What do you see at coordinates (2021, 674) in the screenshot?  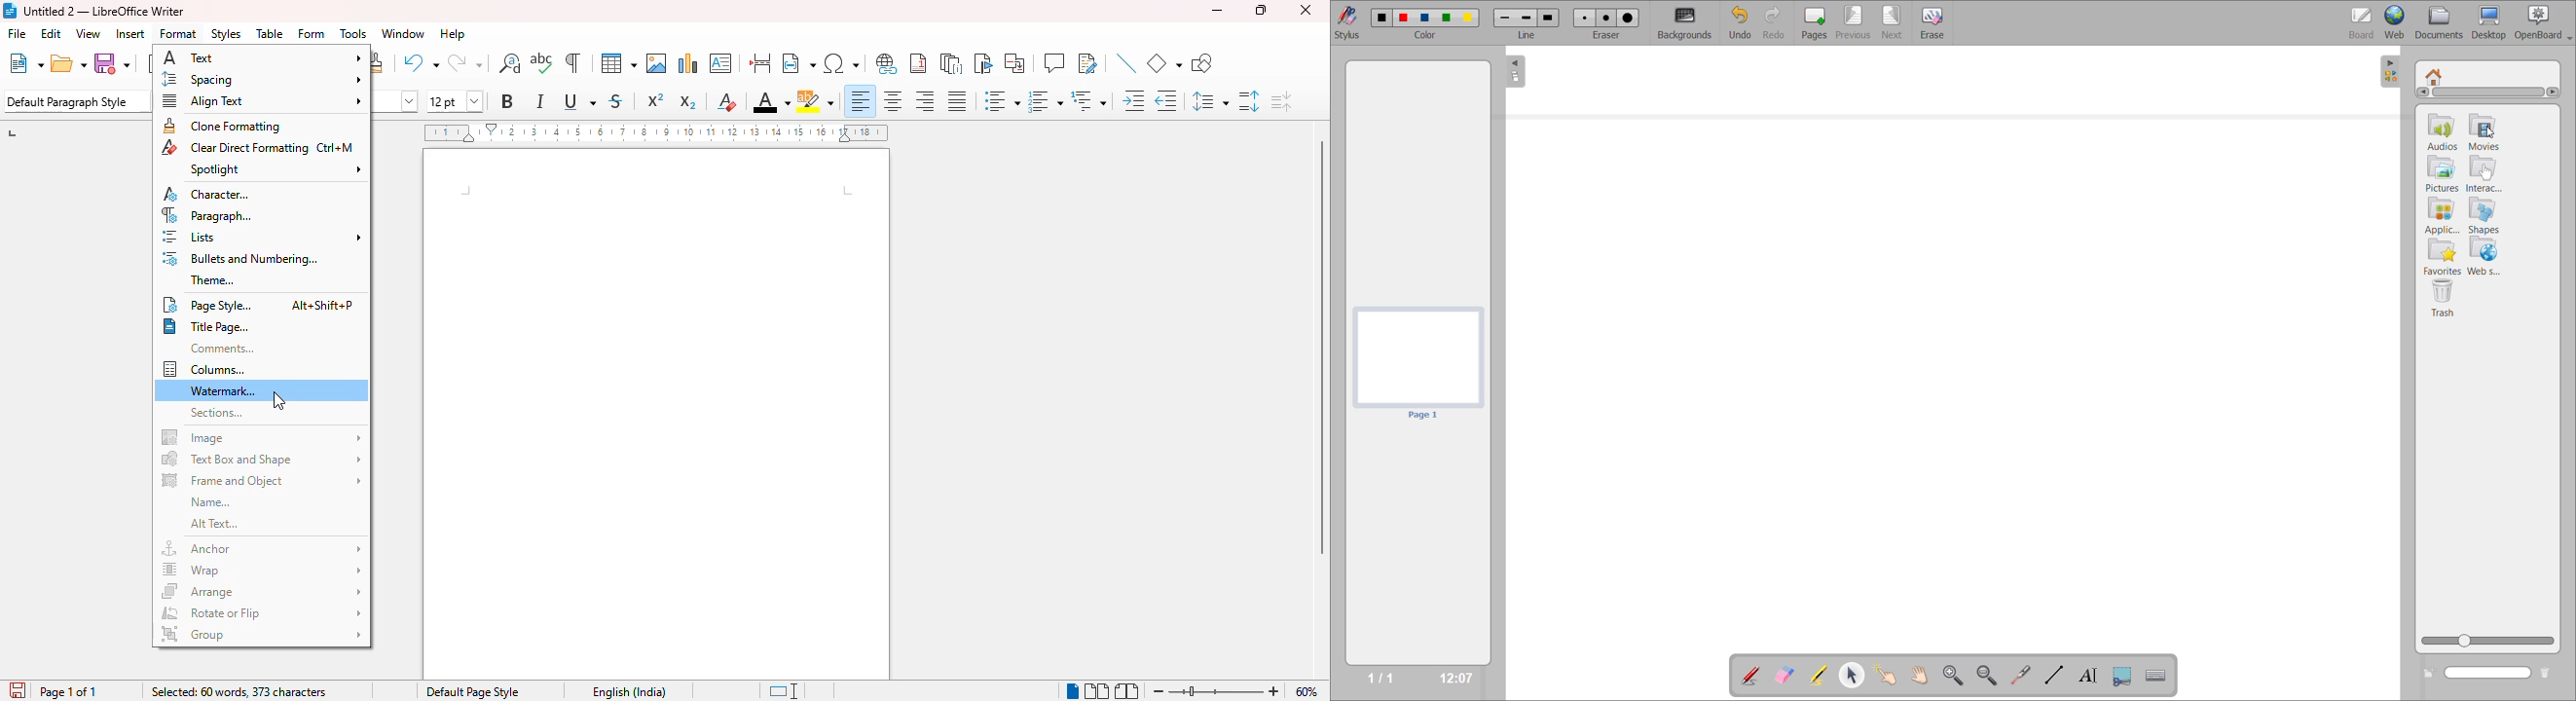 I see `virtual laser pointer` at bounding box center [2021, 674].